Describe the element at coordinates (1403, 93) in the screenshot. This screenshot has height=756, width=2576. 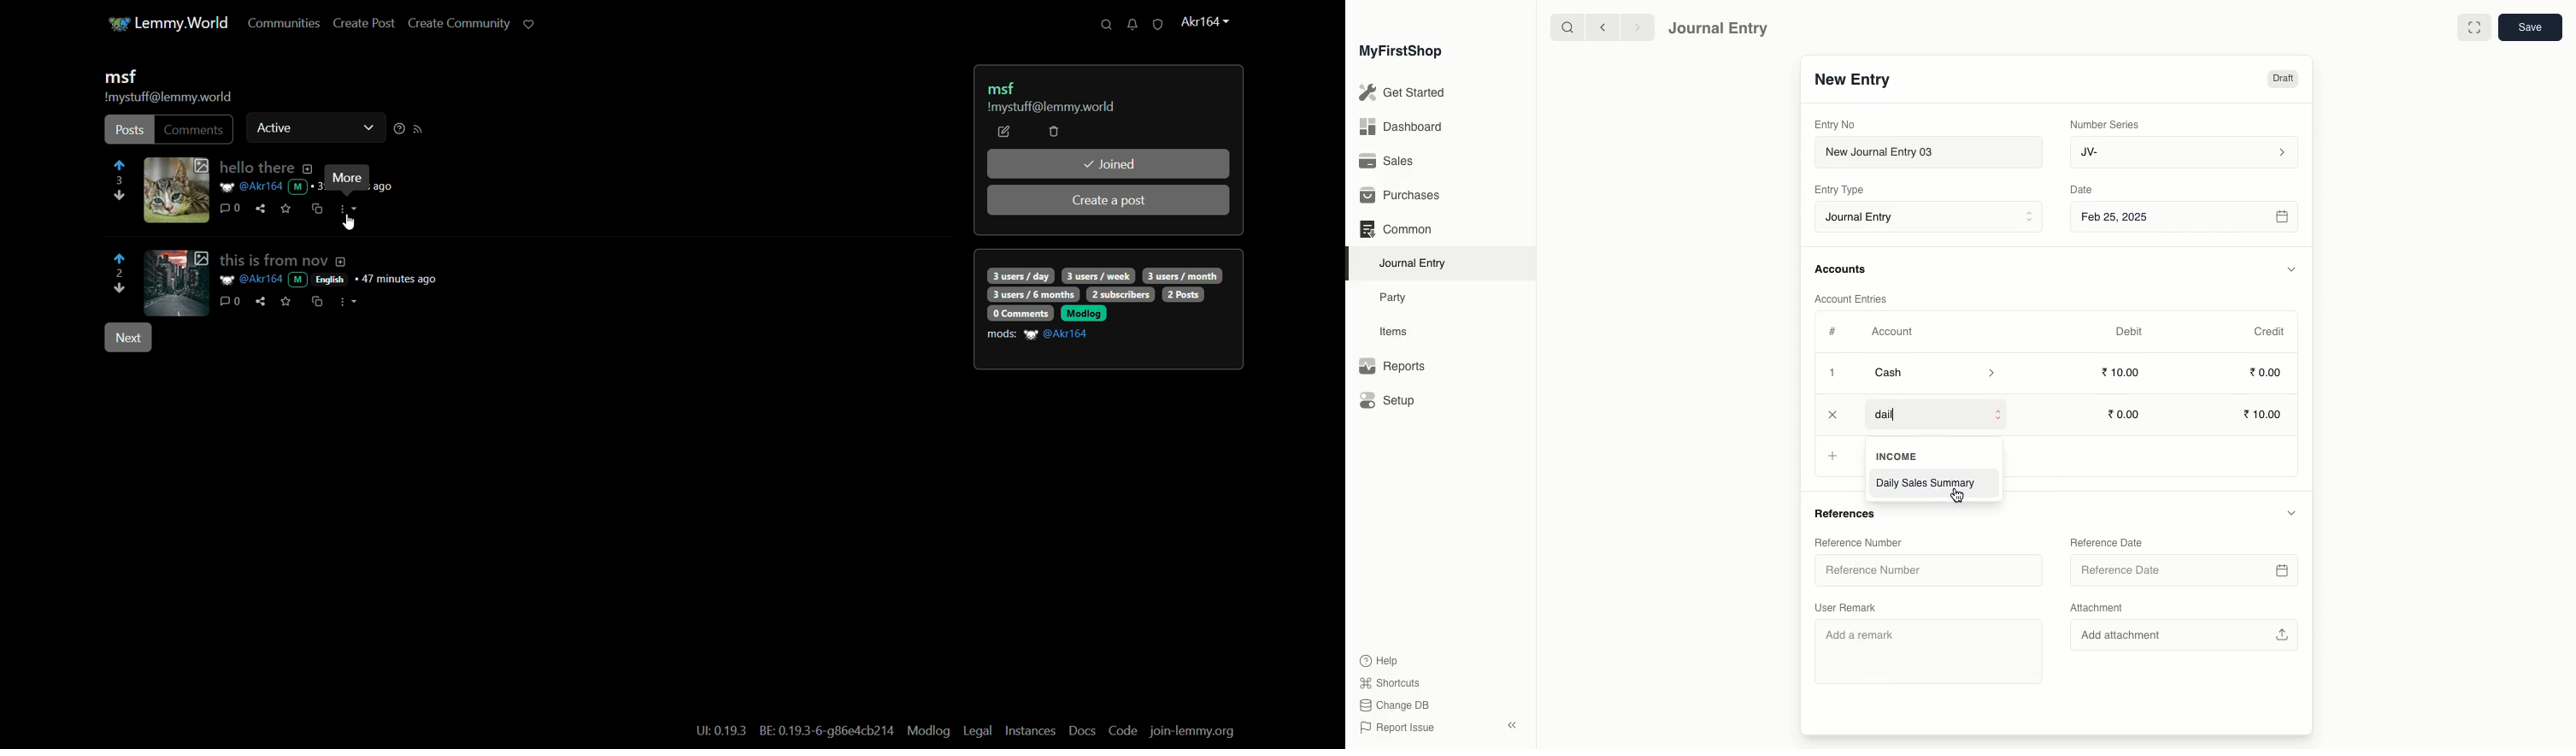
I see `Get Started` at that location.